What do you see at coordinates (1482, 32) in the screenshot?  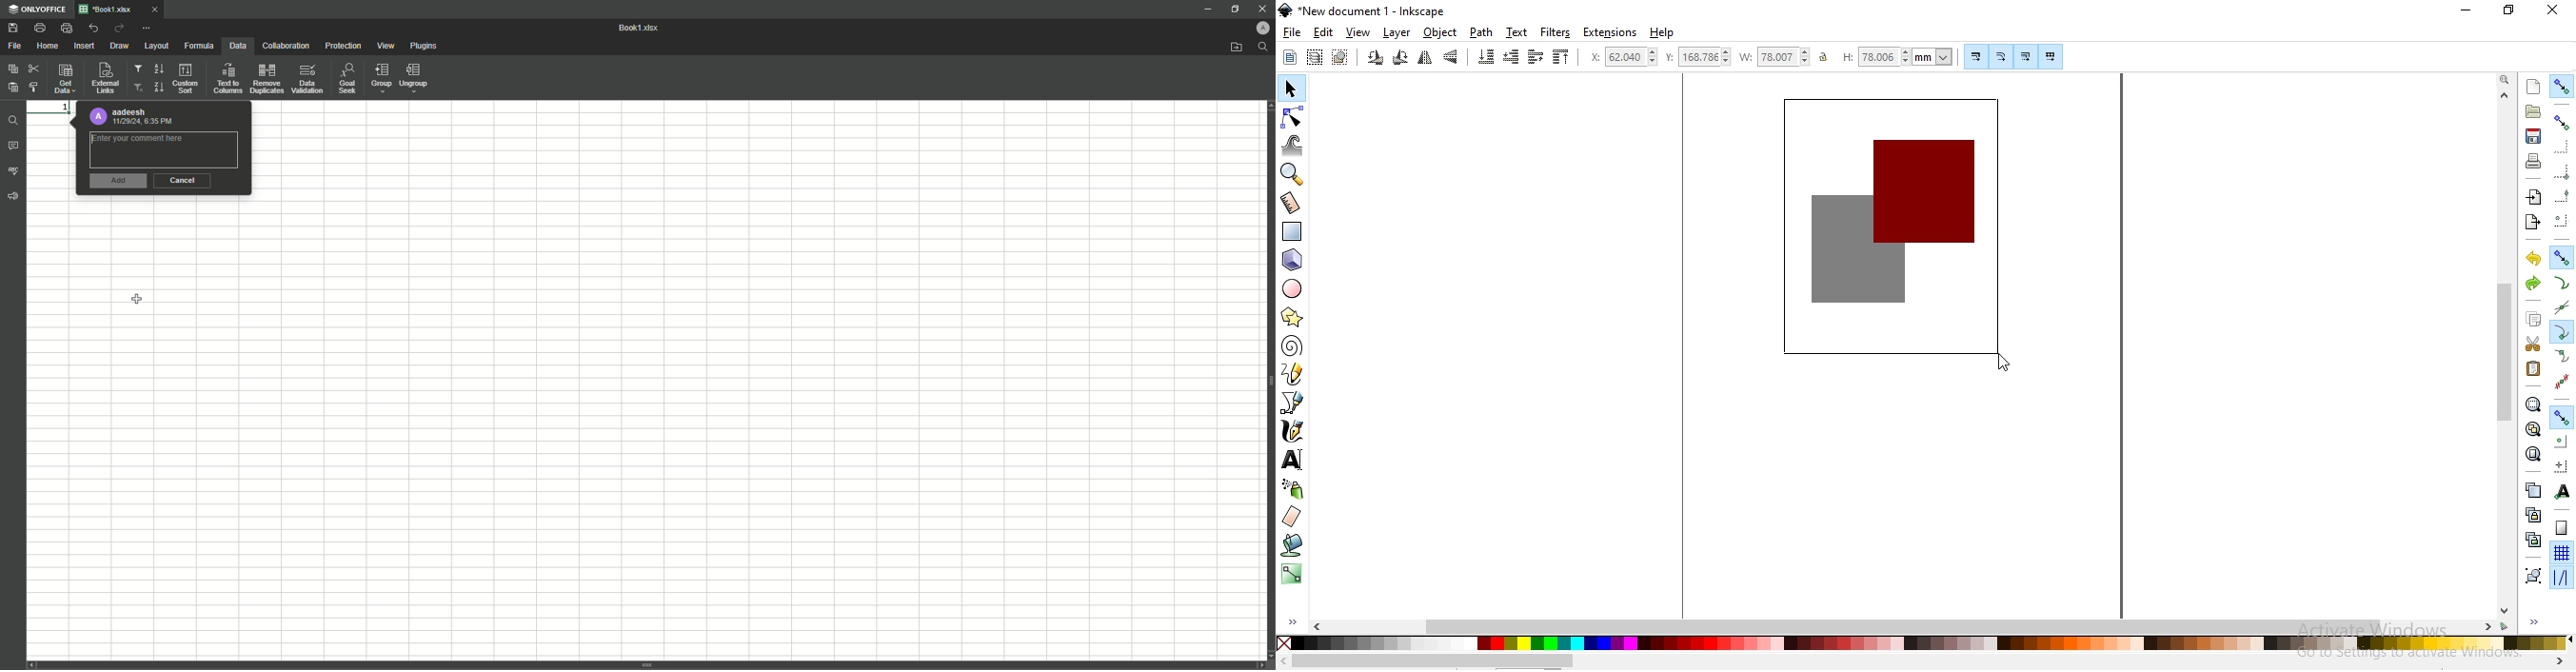 I see `path` at bounding box center [1482, 32].